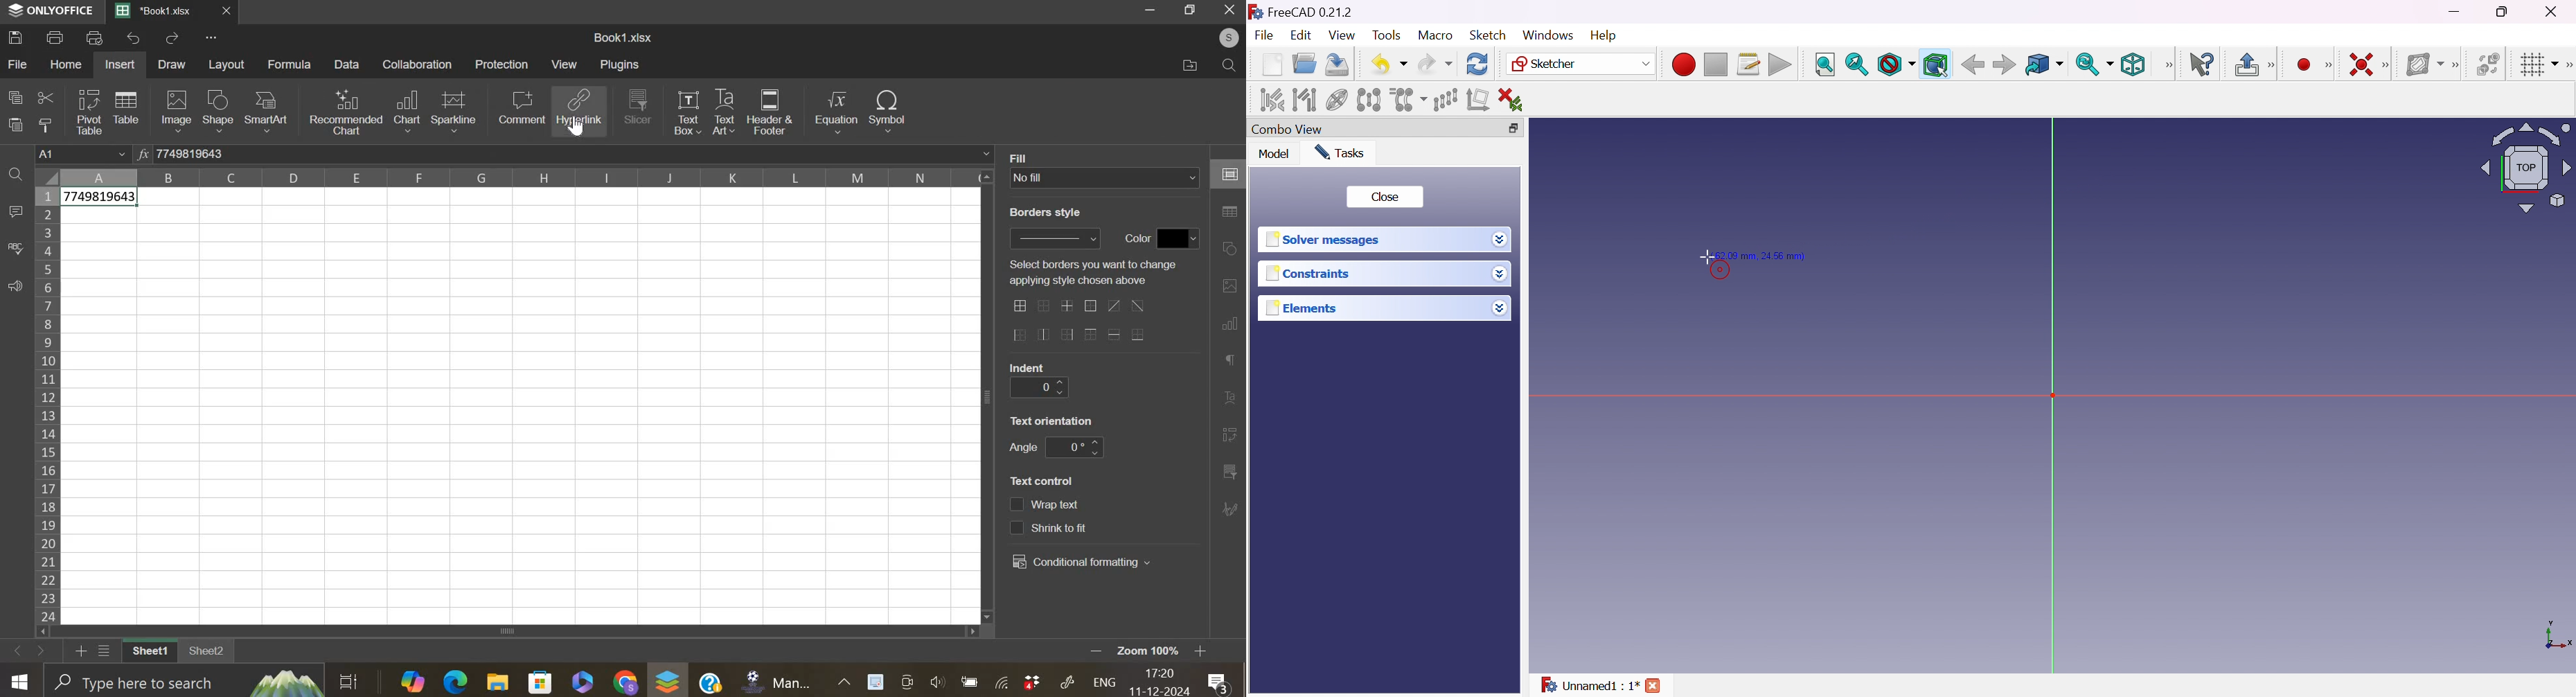 This screenshot has height=700, width=2576. Describe the element at coordinates (15, 176) in the screenshot. I see `find` at that location.